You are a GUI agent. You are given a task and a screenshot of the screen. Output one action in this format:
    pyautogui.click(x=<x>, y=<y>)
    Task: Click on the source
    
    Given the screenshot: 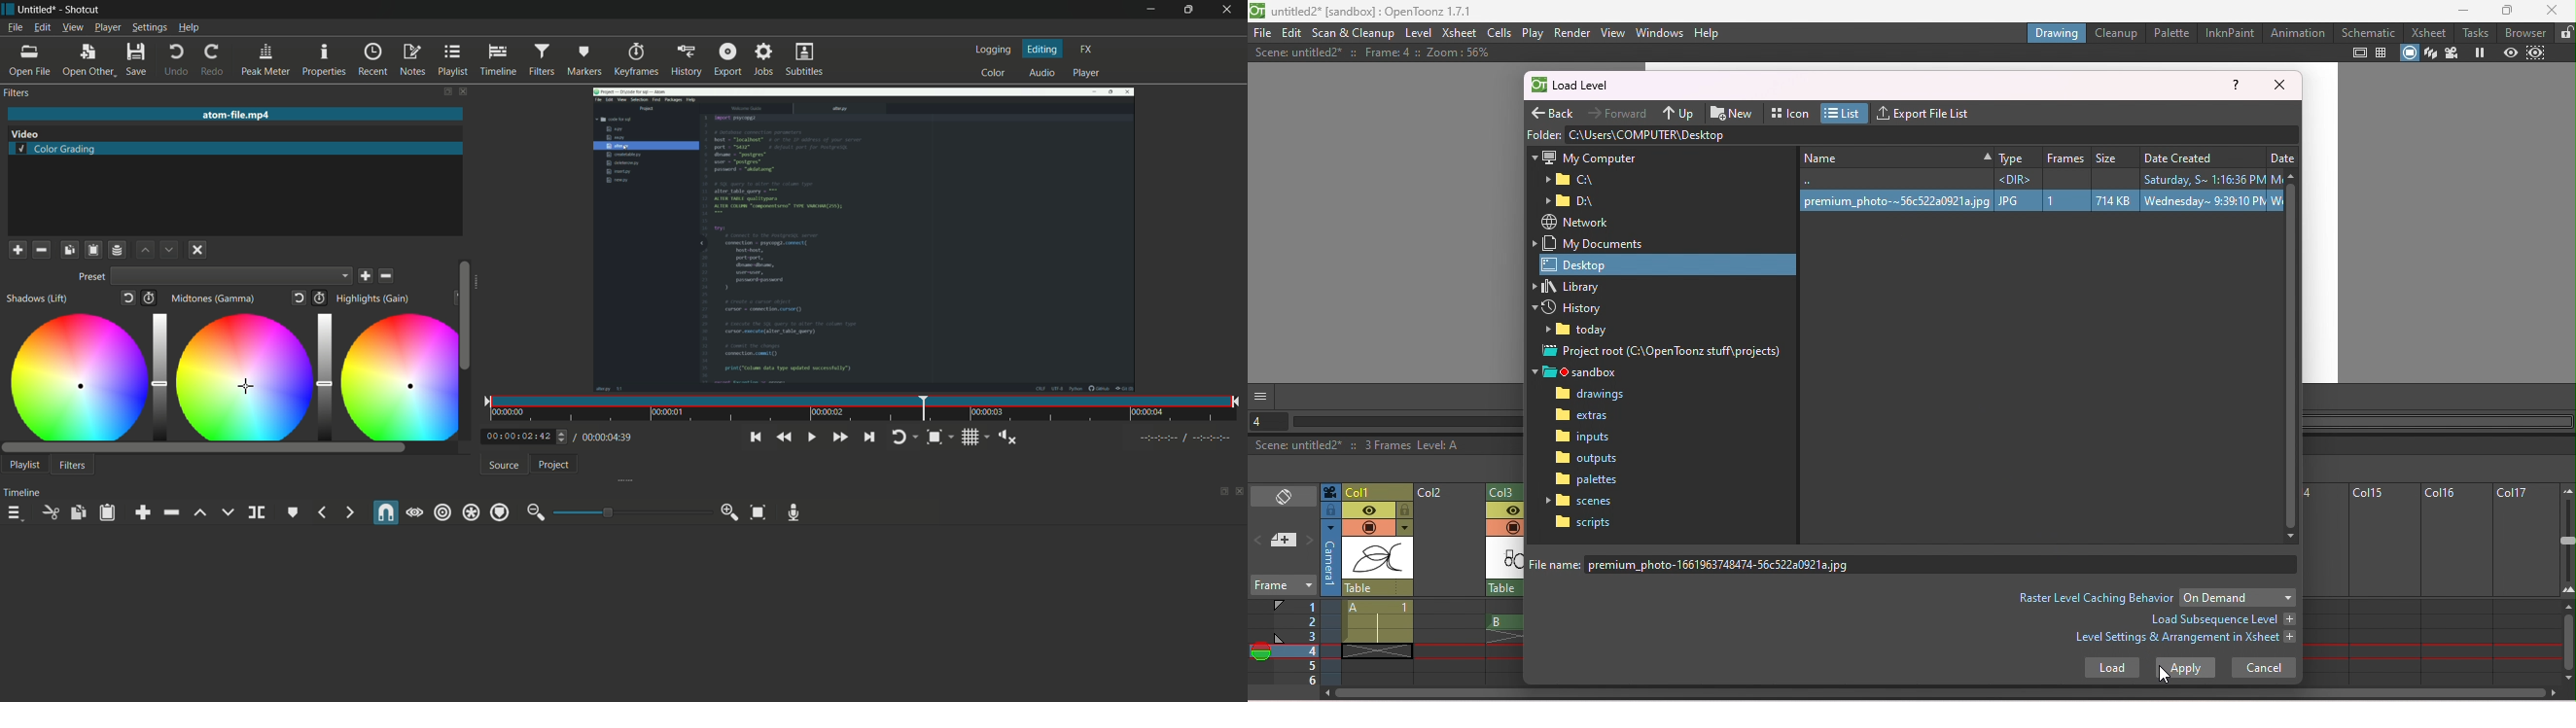 What is the action you would take?
    pyautogui.click(x=504, y=465)
    